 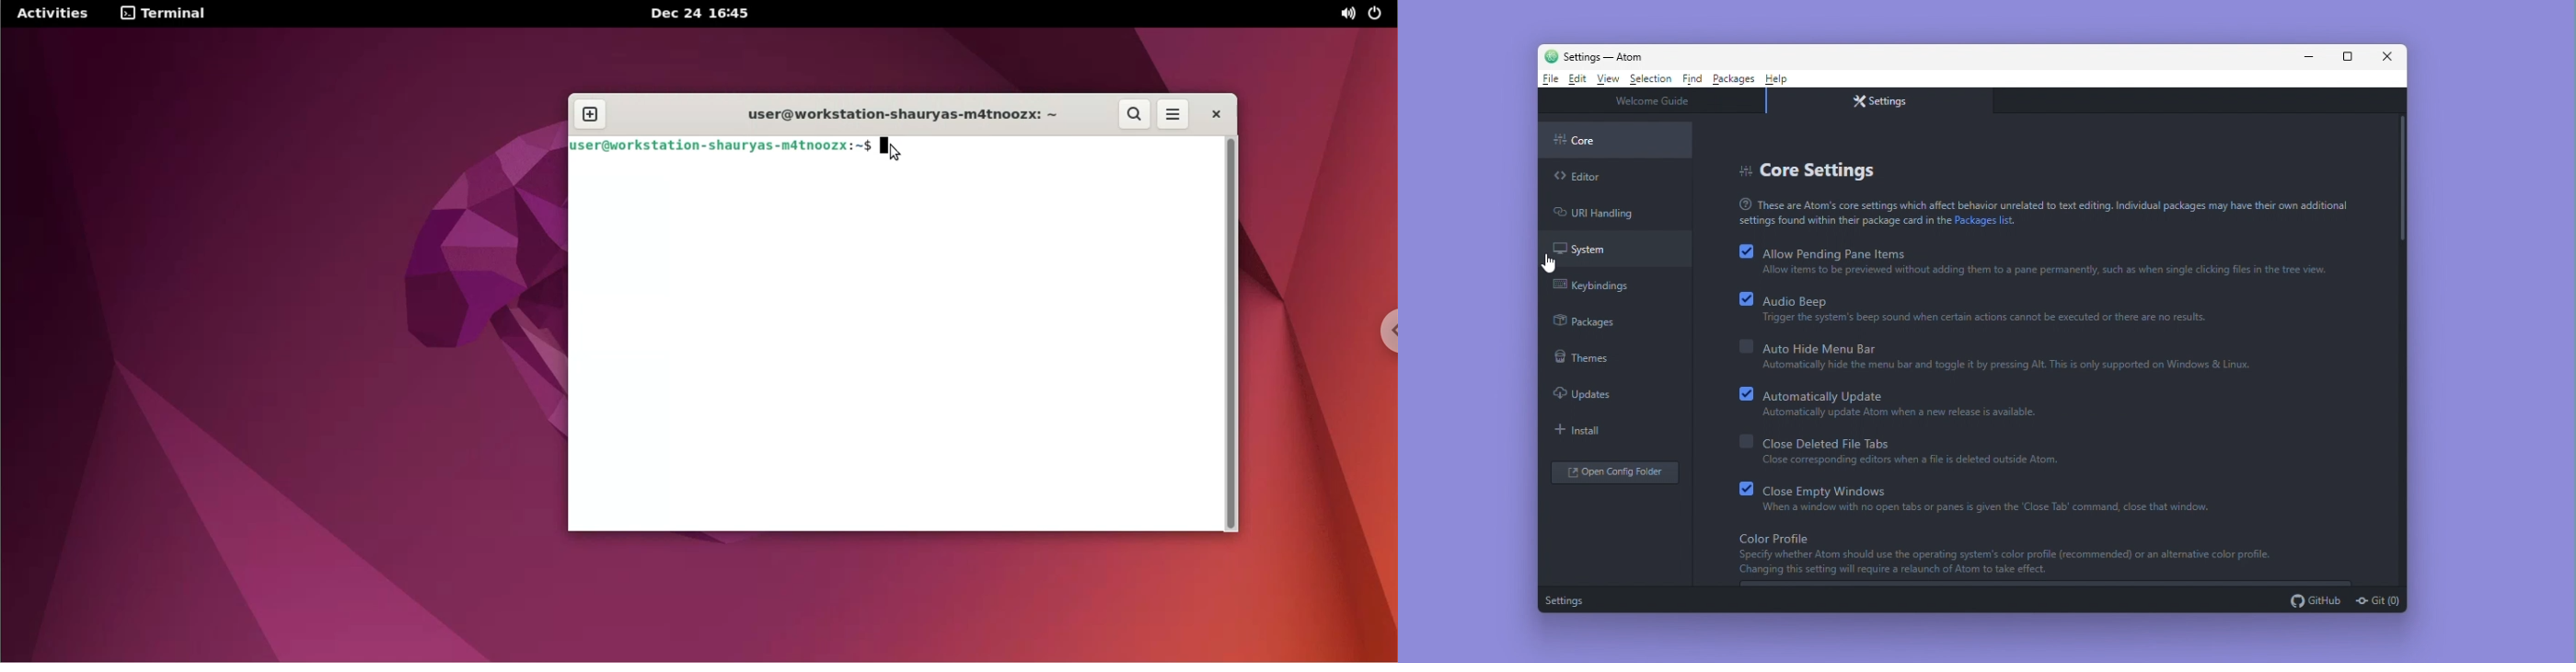 I want to click on Install, so click(x=1584, y=431).